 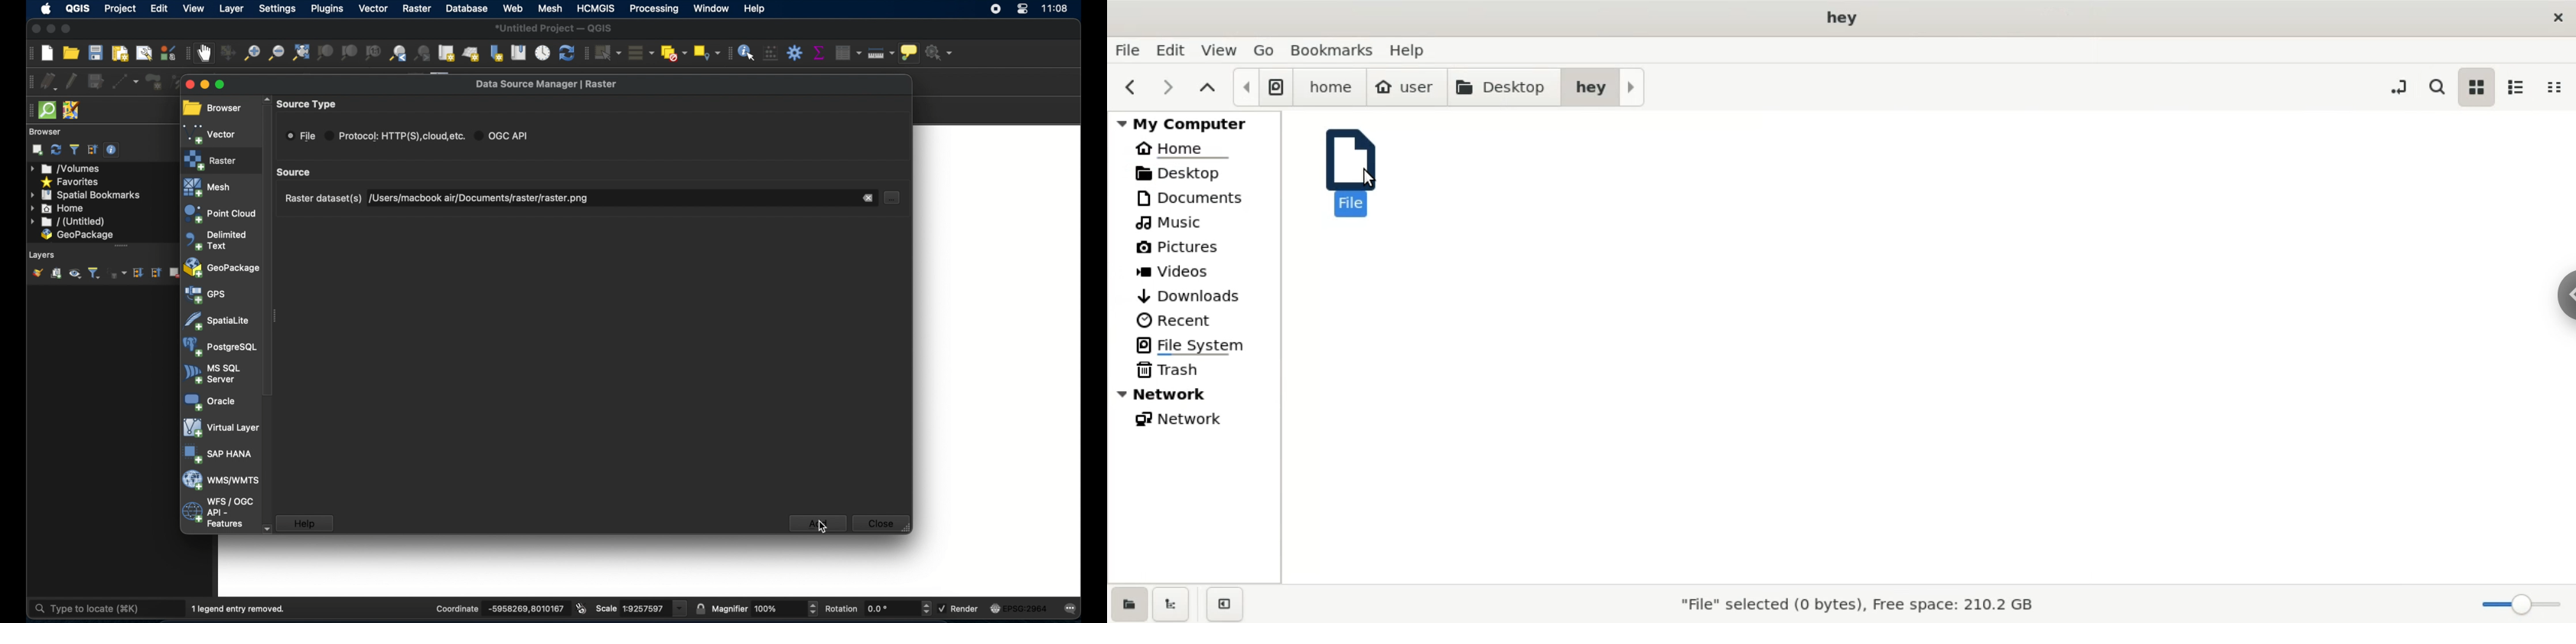 I want to click on raster, so click(x=417, y=9).